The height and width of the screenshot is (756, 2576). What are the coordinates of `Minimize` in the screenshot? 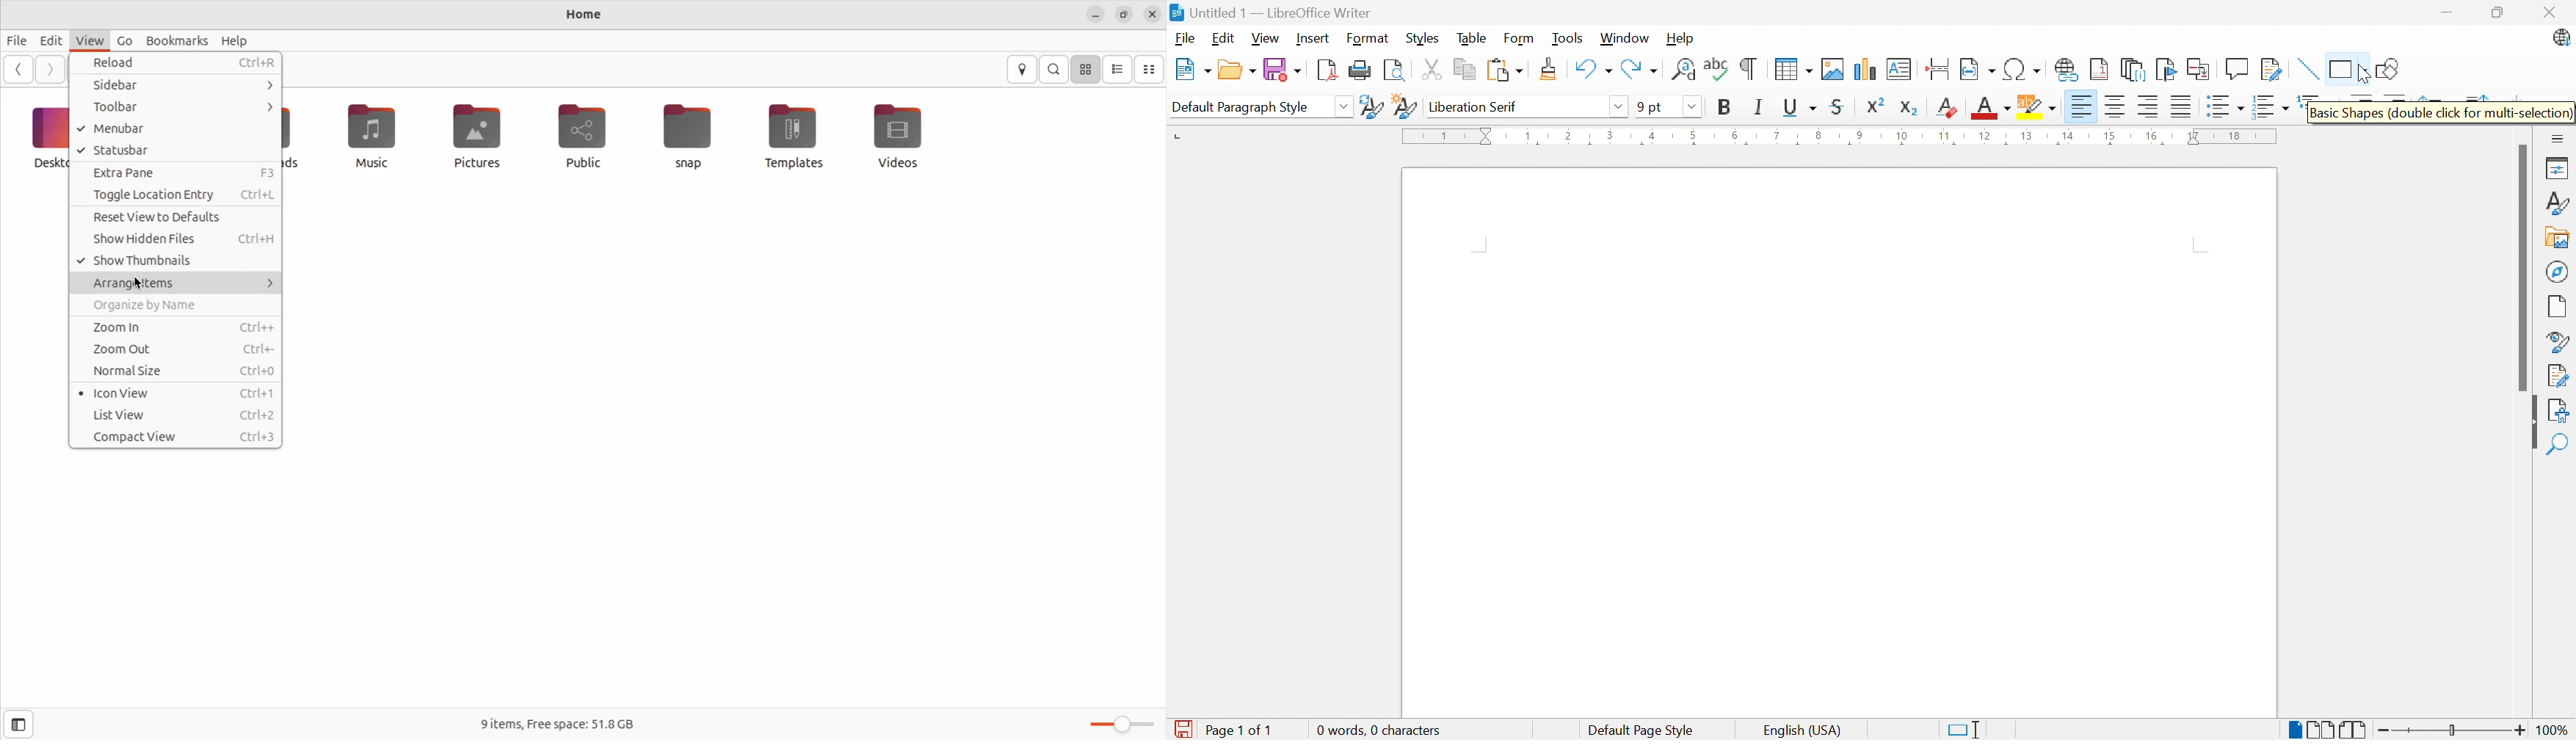 It's located at (2448, 14).